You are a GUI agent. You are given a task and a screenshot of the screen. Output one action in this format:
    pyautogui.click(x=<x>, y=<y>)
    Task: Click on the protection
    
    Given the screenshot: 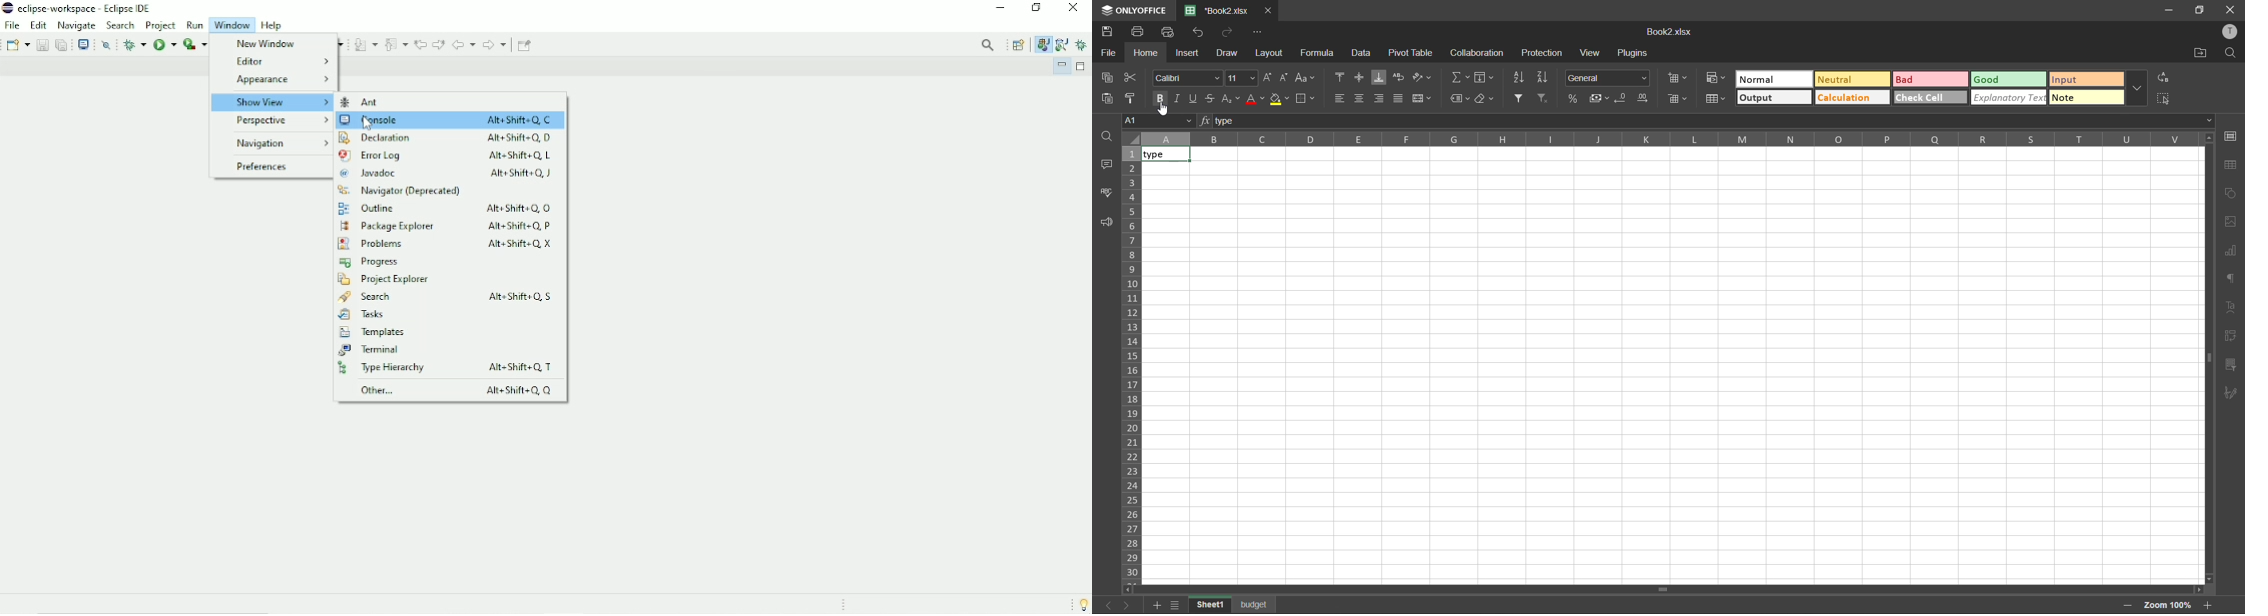 What is the action you would take?
    pyautogui.click(x=1544, y=53)
    